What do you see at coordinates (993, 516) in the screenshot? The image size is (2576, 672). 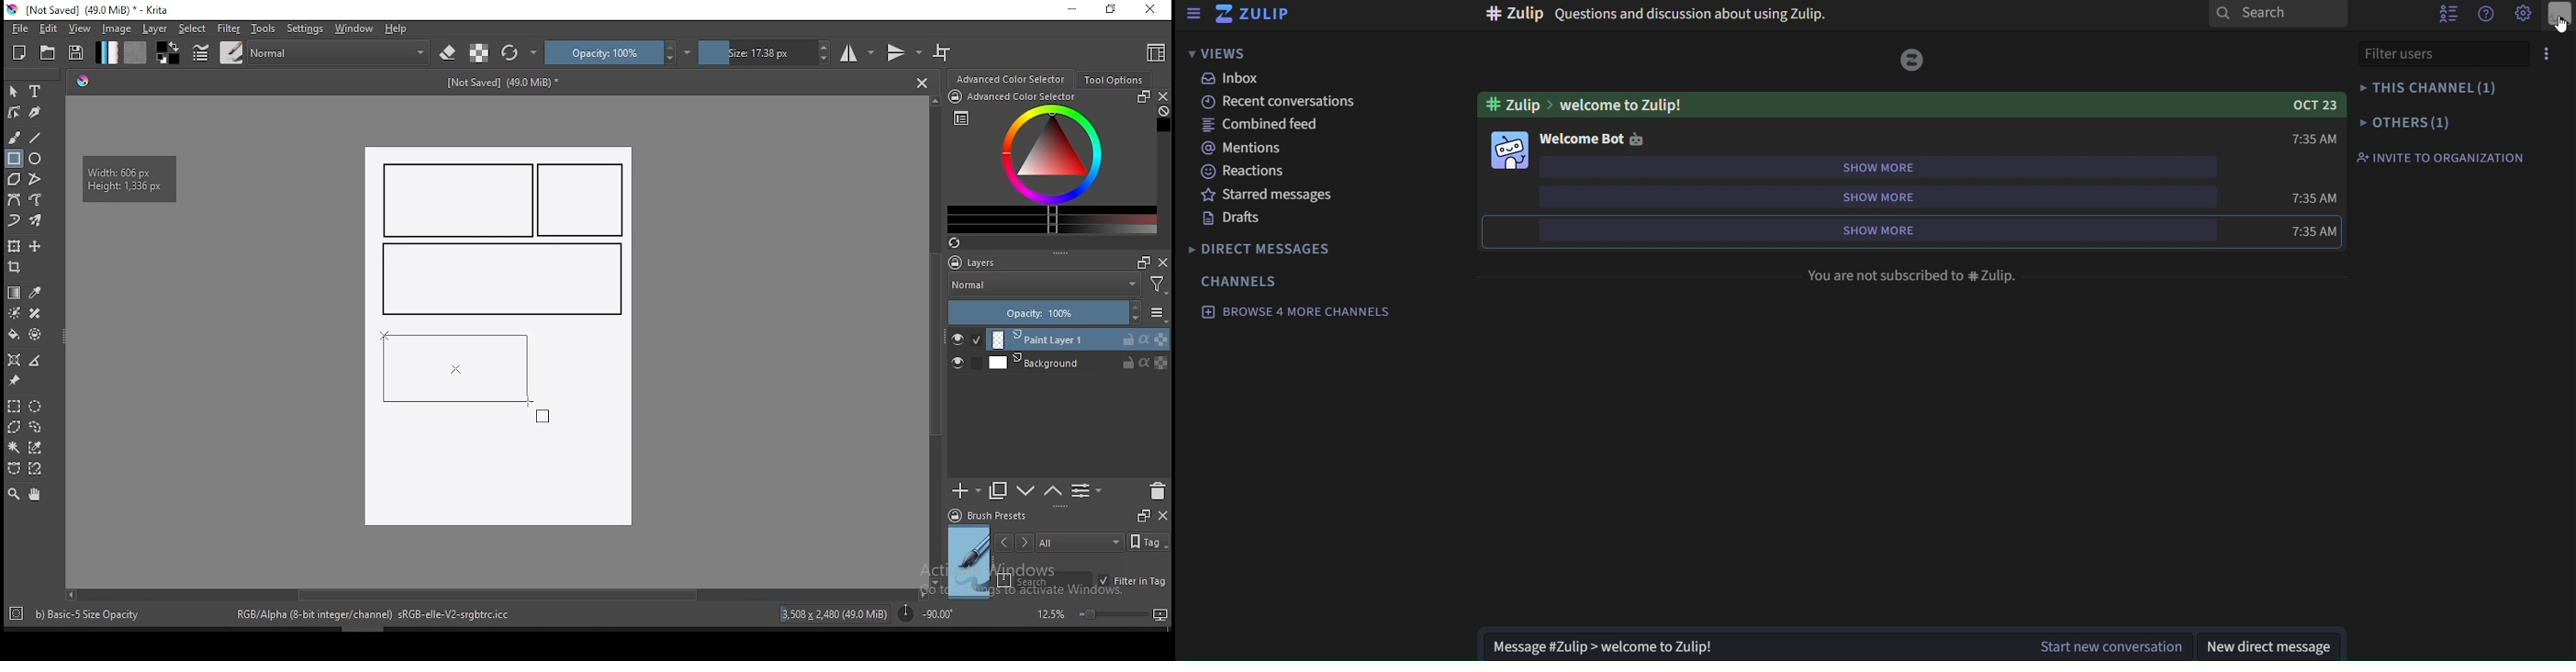 I see `brush presets` at bounding box center [993, 516].